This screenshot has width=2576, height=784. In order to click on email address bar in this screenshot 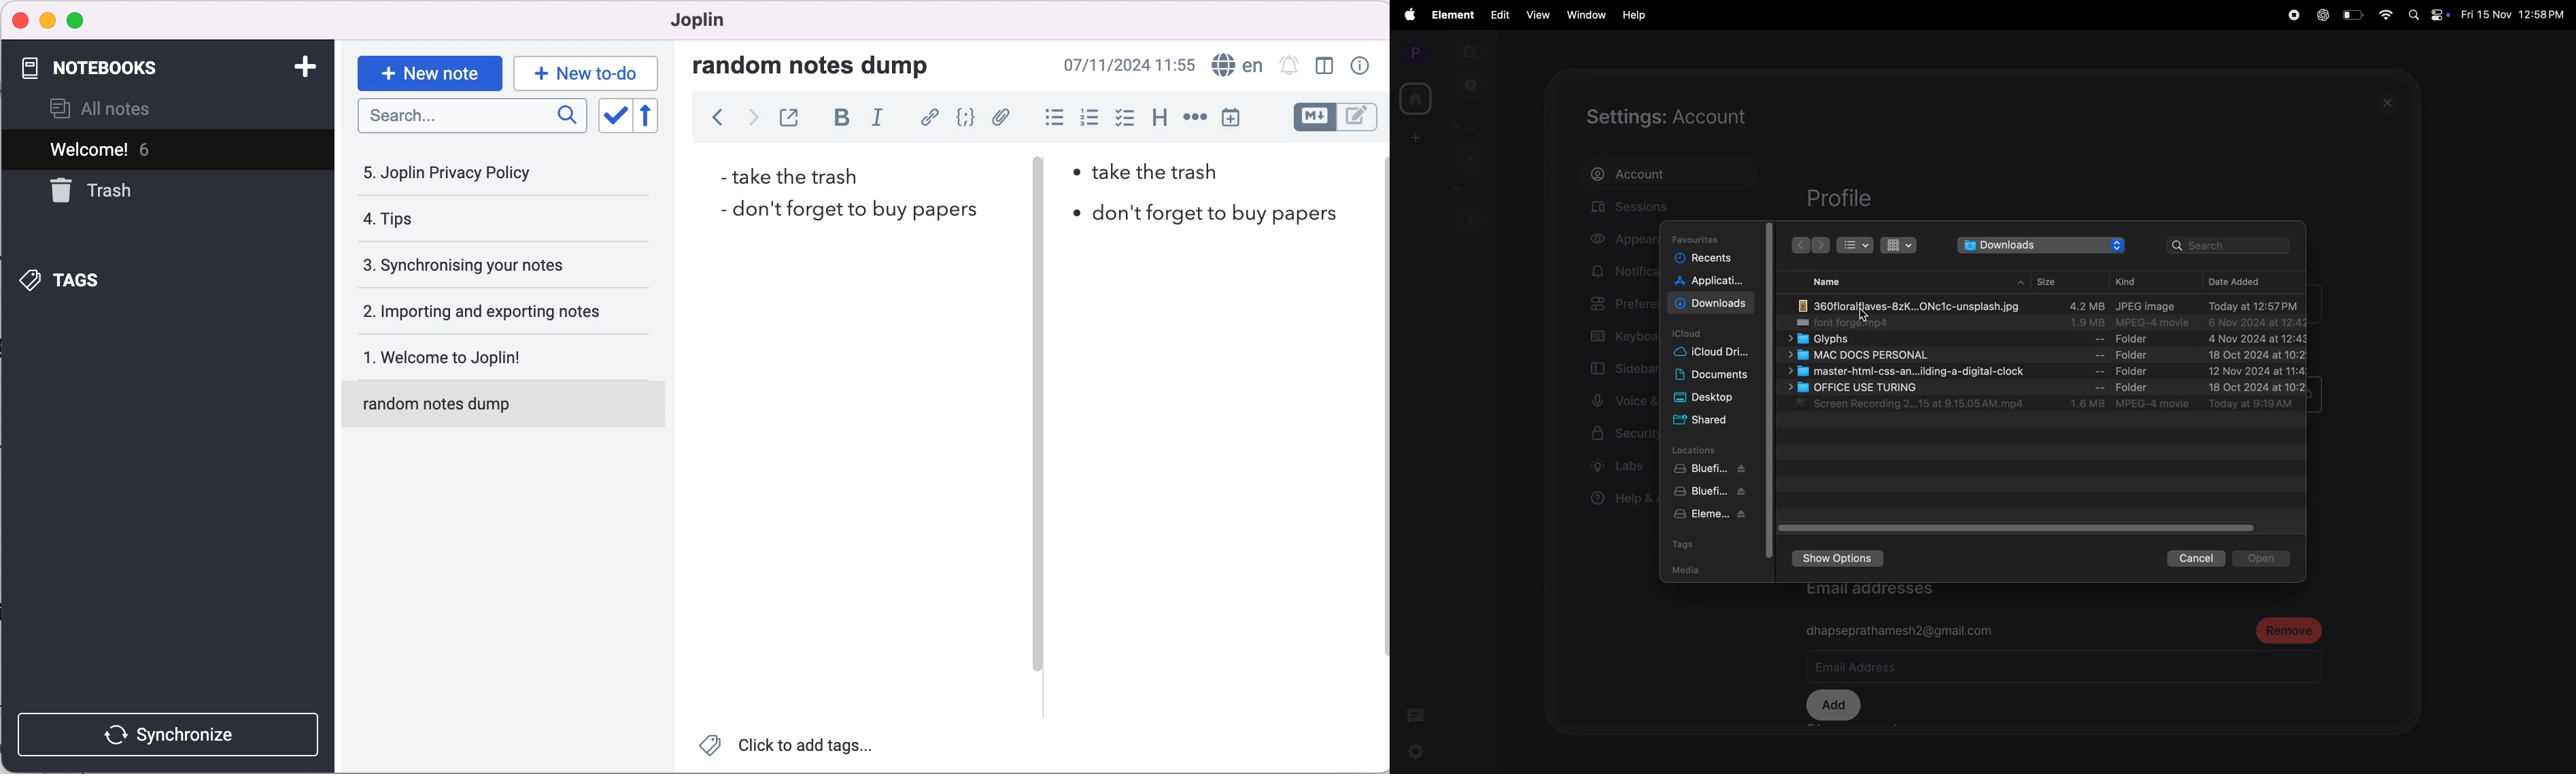, I will do `click(1944, 668)`.